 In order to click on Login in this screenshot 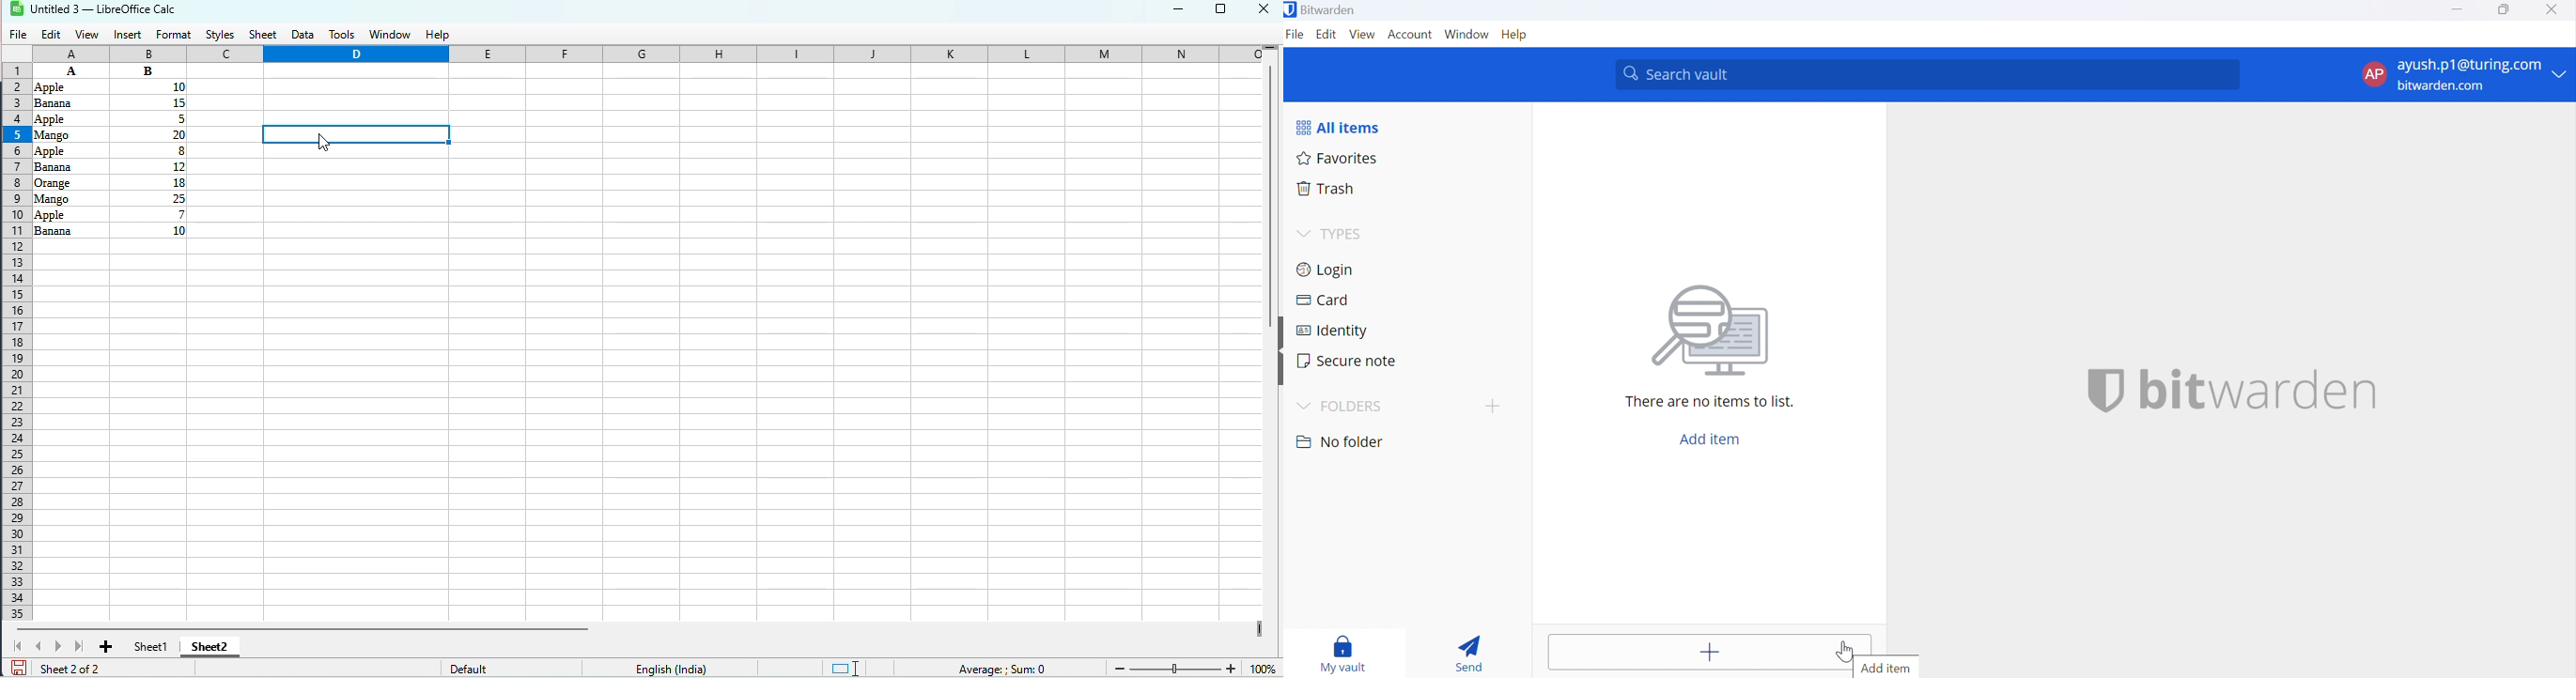, I will do `click(1326, 268)`.